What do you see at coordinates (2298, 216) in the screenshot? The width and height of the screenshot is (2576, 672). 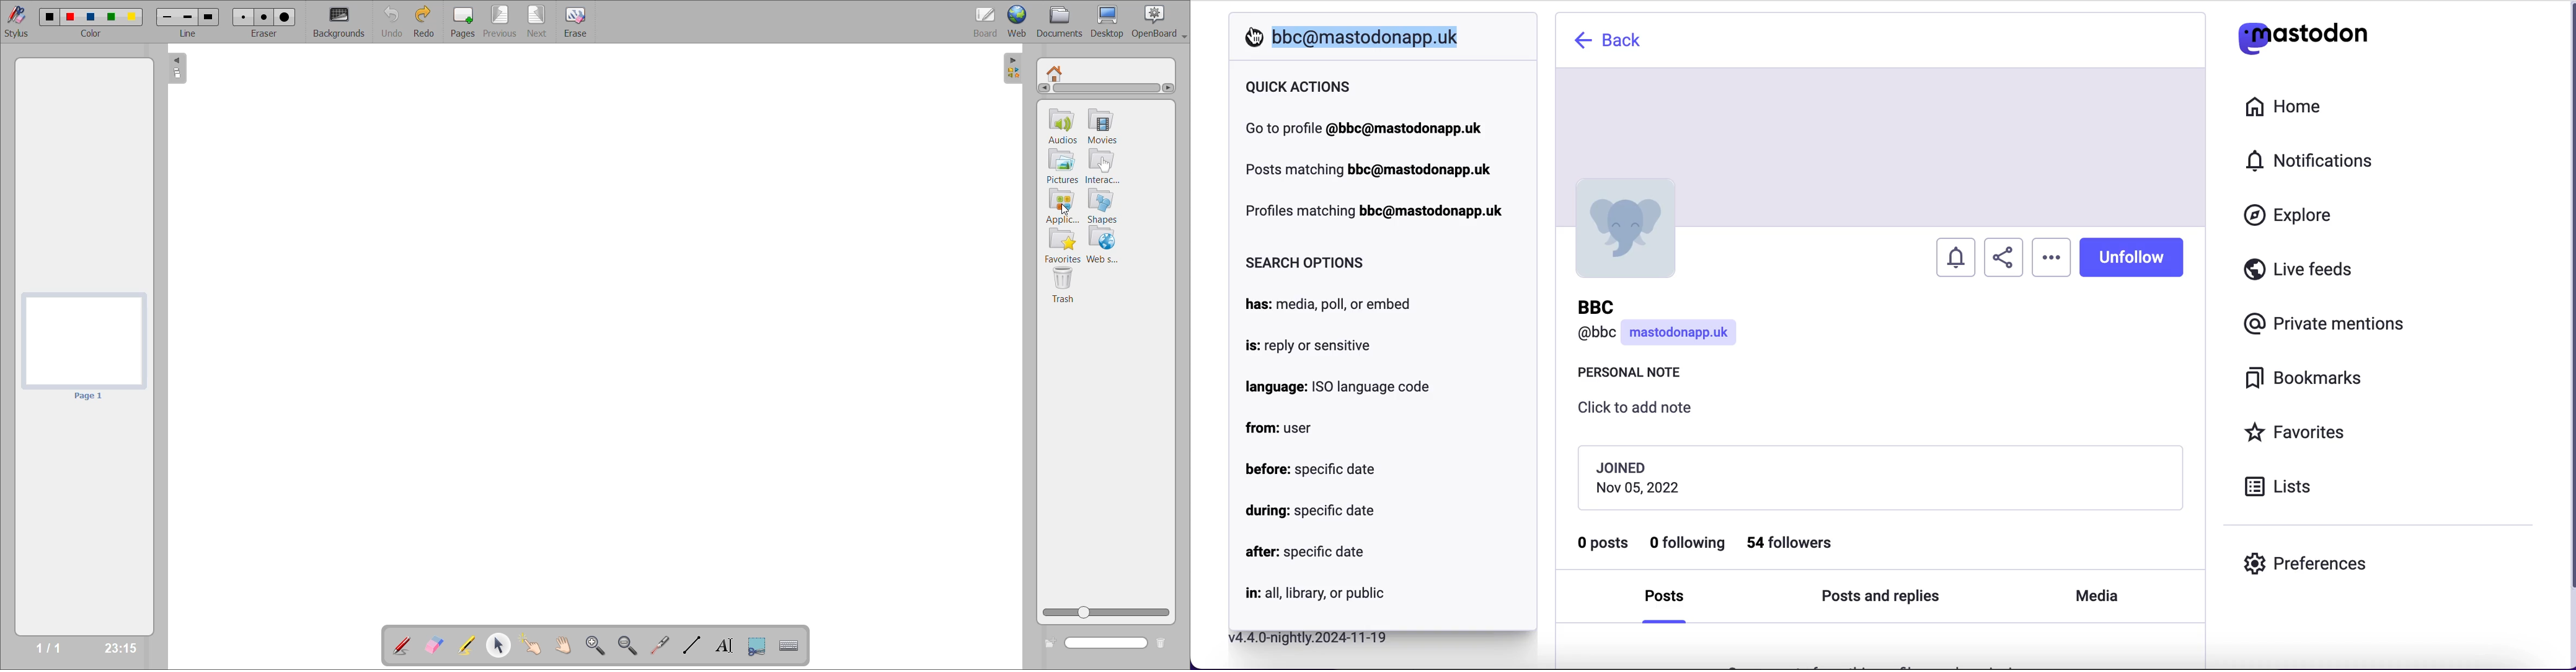 I see `explore` at bounding box center [2298, 216].